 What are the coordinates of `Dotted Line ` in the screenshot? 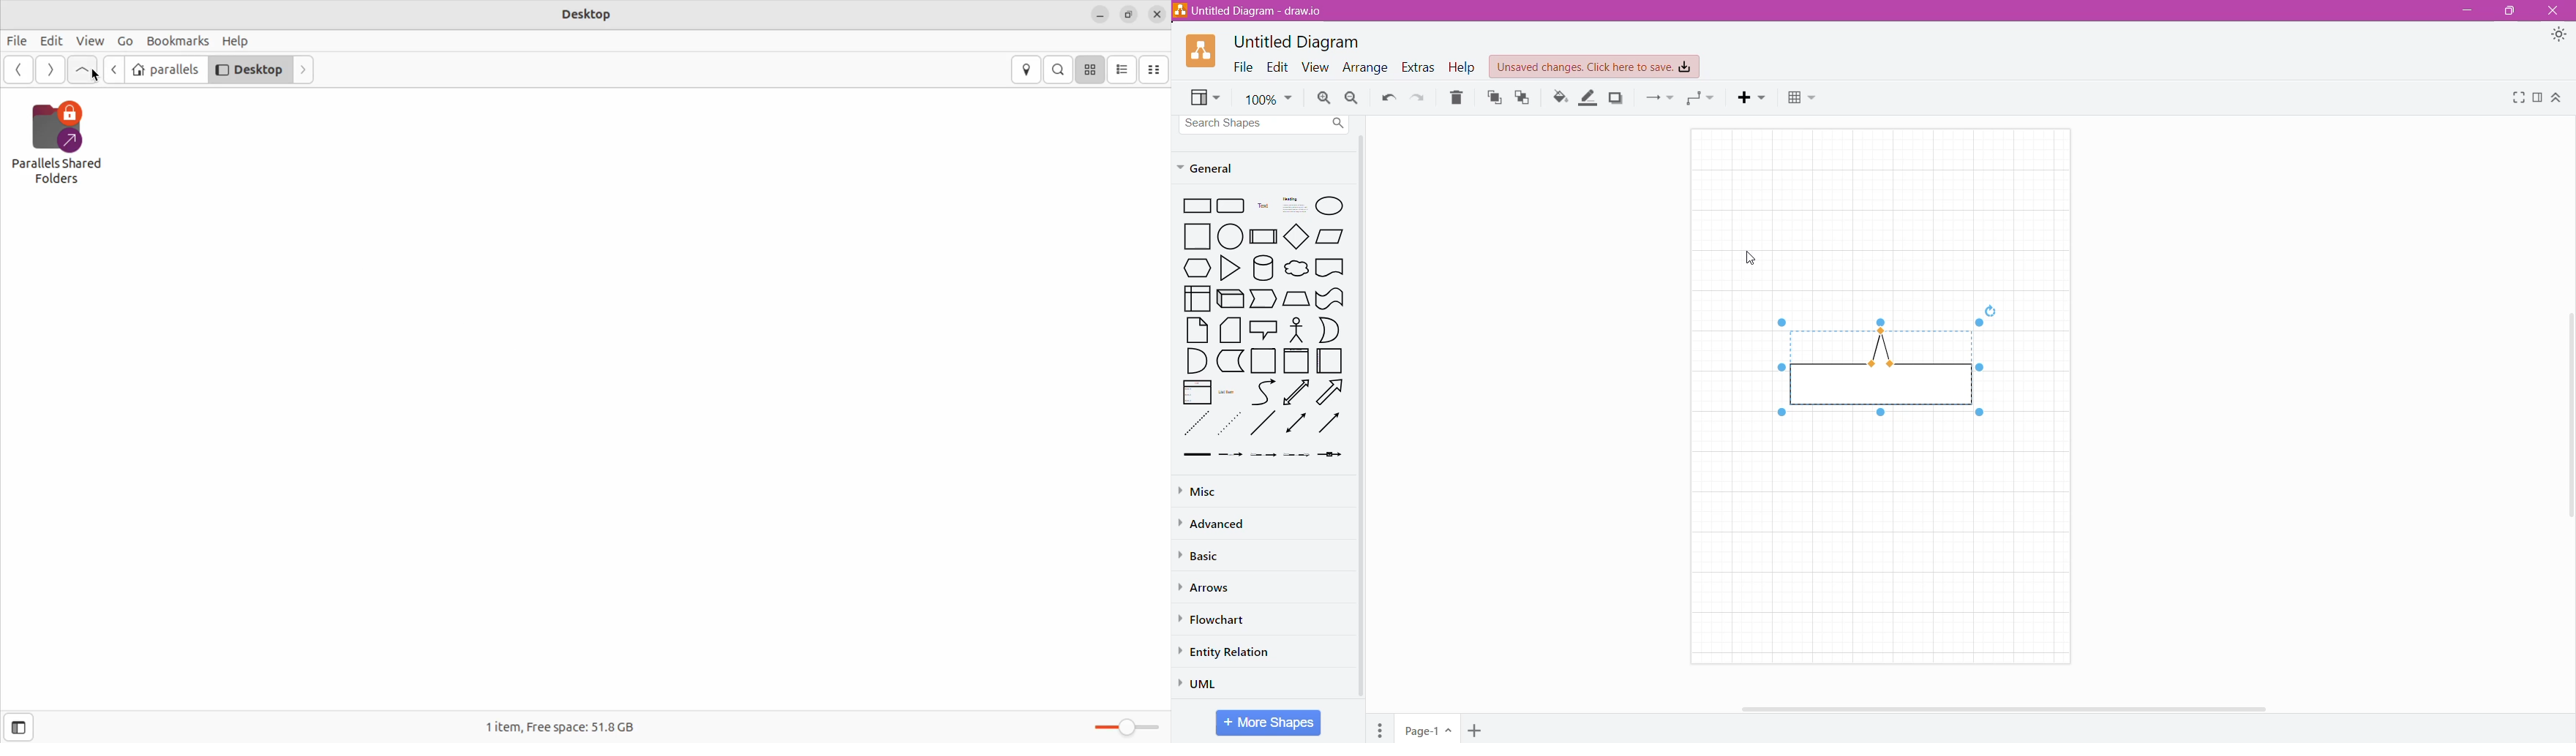 It's located at (1195, 423).